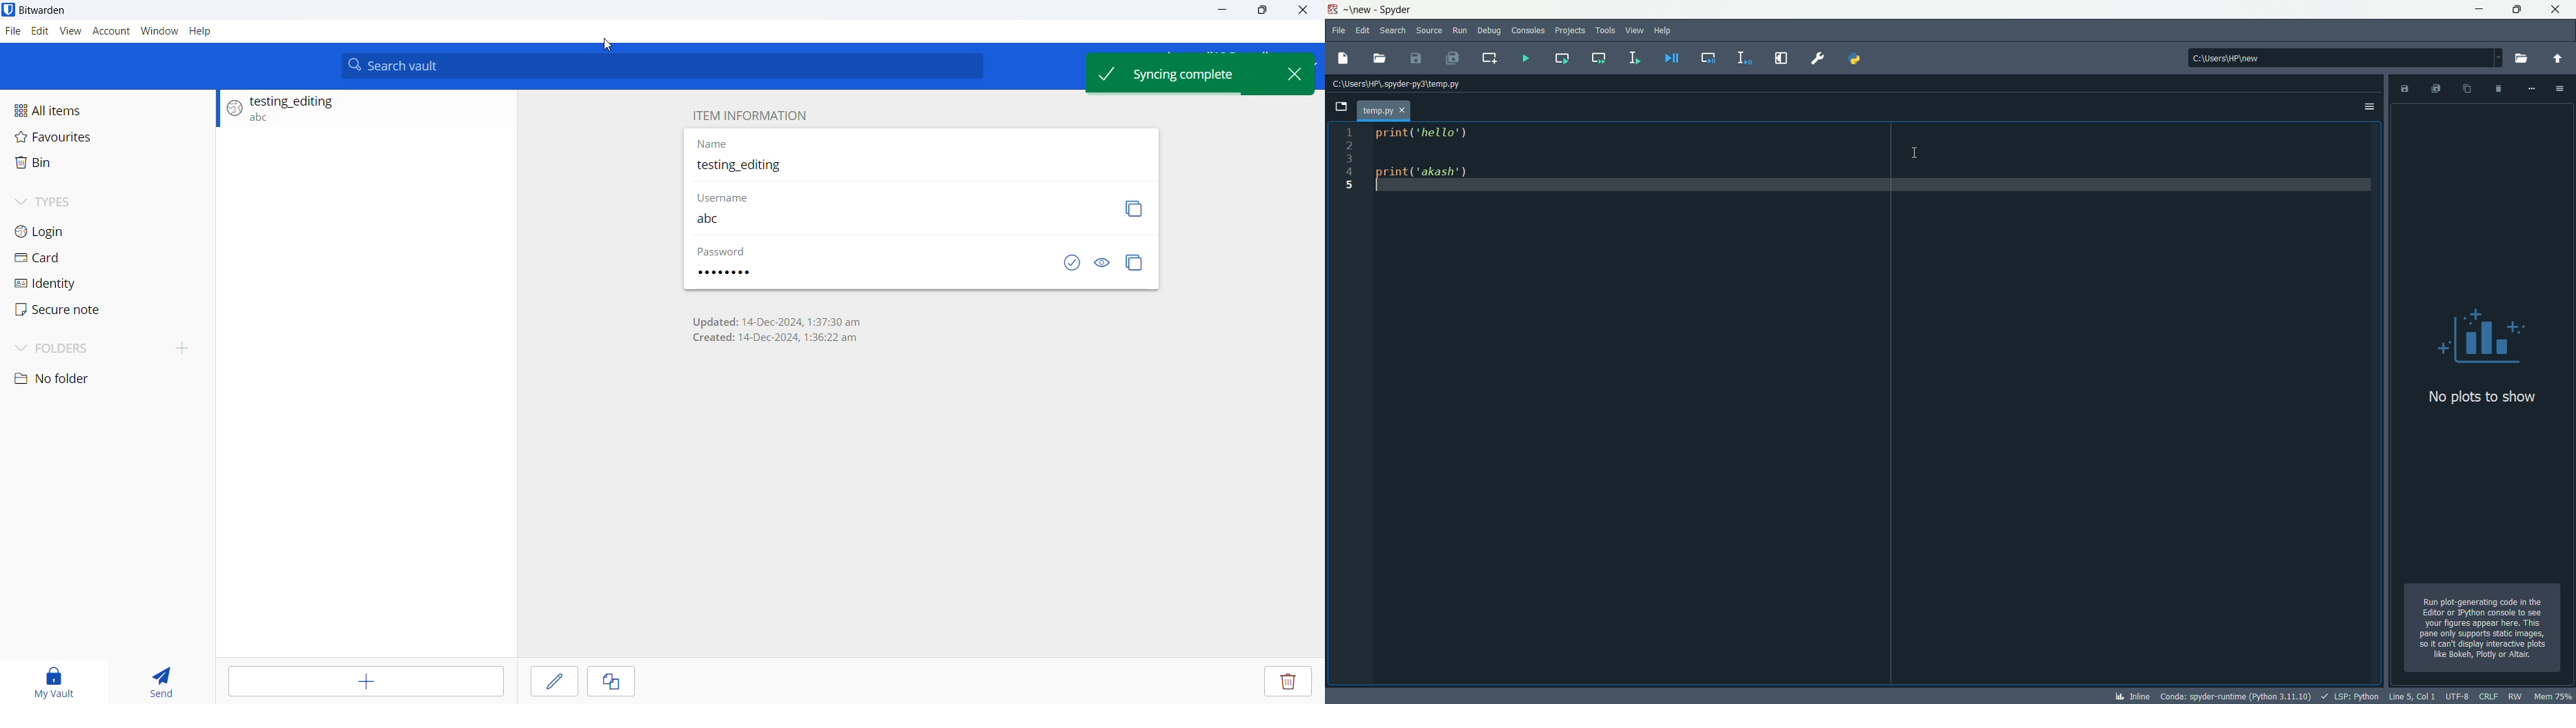 Image resolution: width=2576 pixels, height=728 pixels. I want to click on new file, so click(1343, 57).